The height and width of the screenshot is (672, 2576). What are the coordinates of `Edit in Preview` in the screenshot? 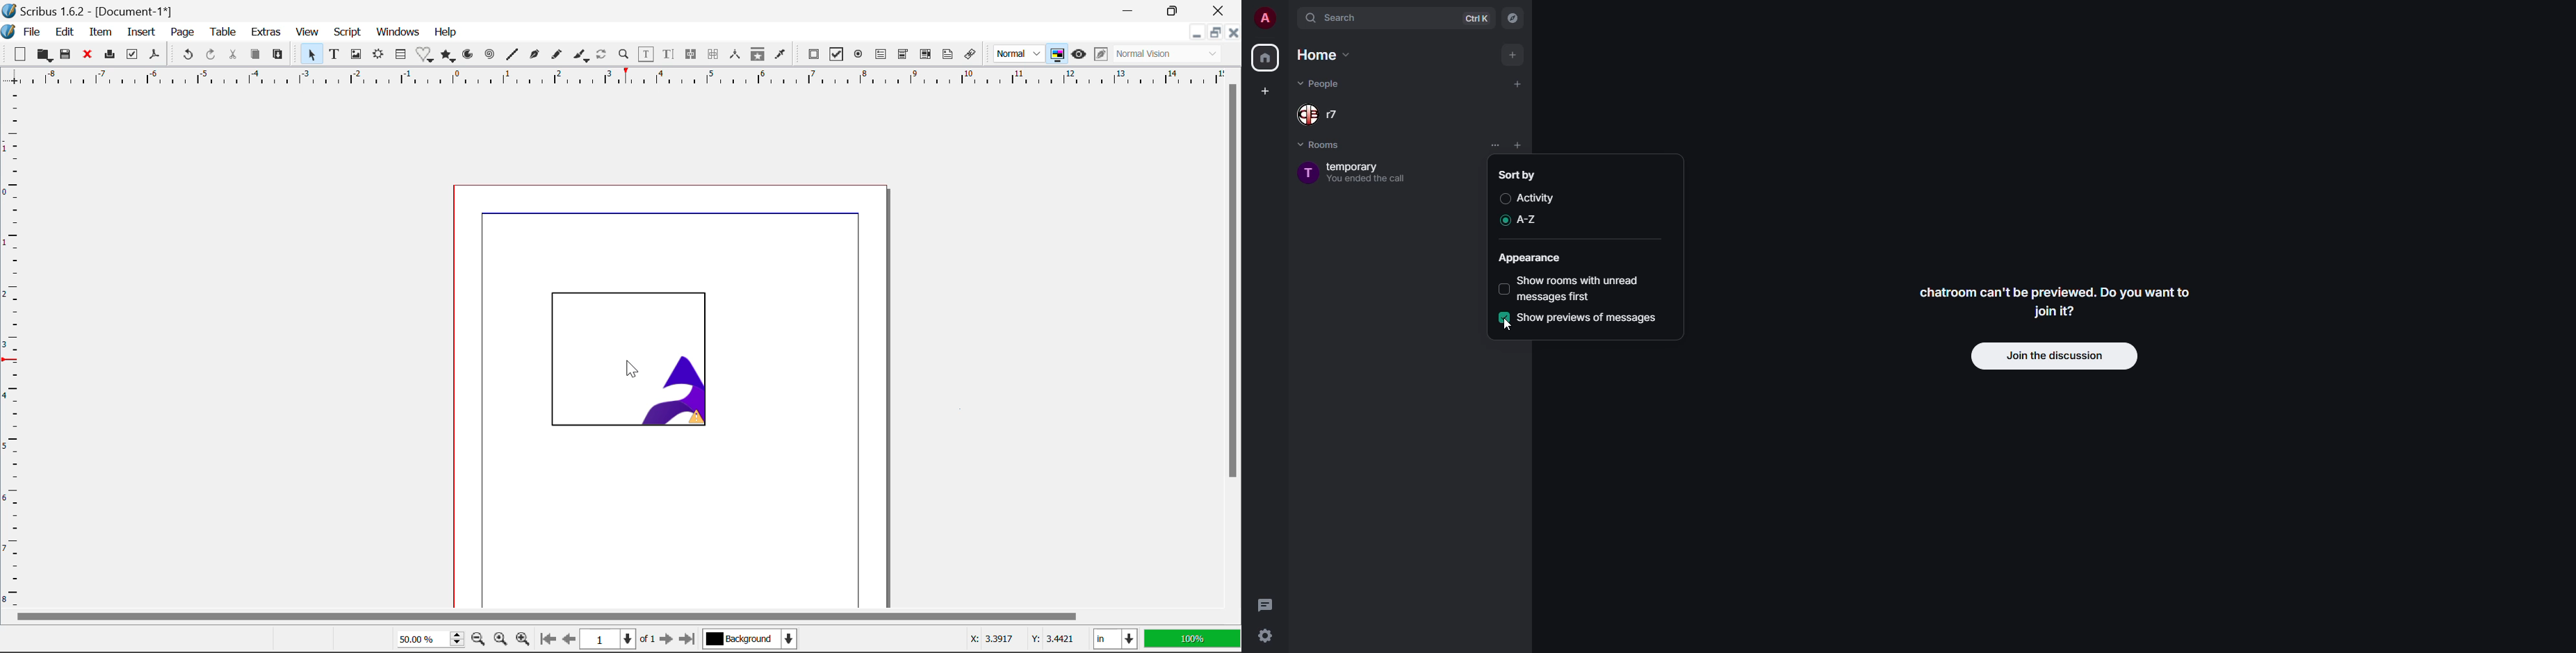 It's located at (1100, 56).